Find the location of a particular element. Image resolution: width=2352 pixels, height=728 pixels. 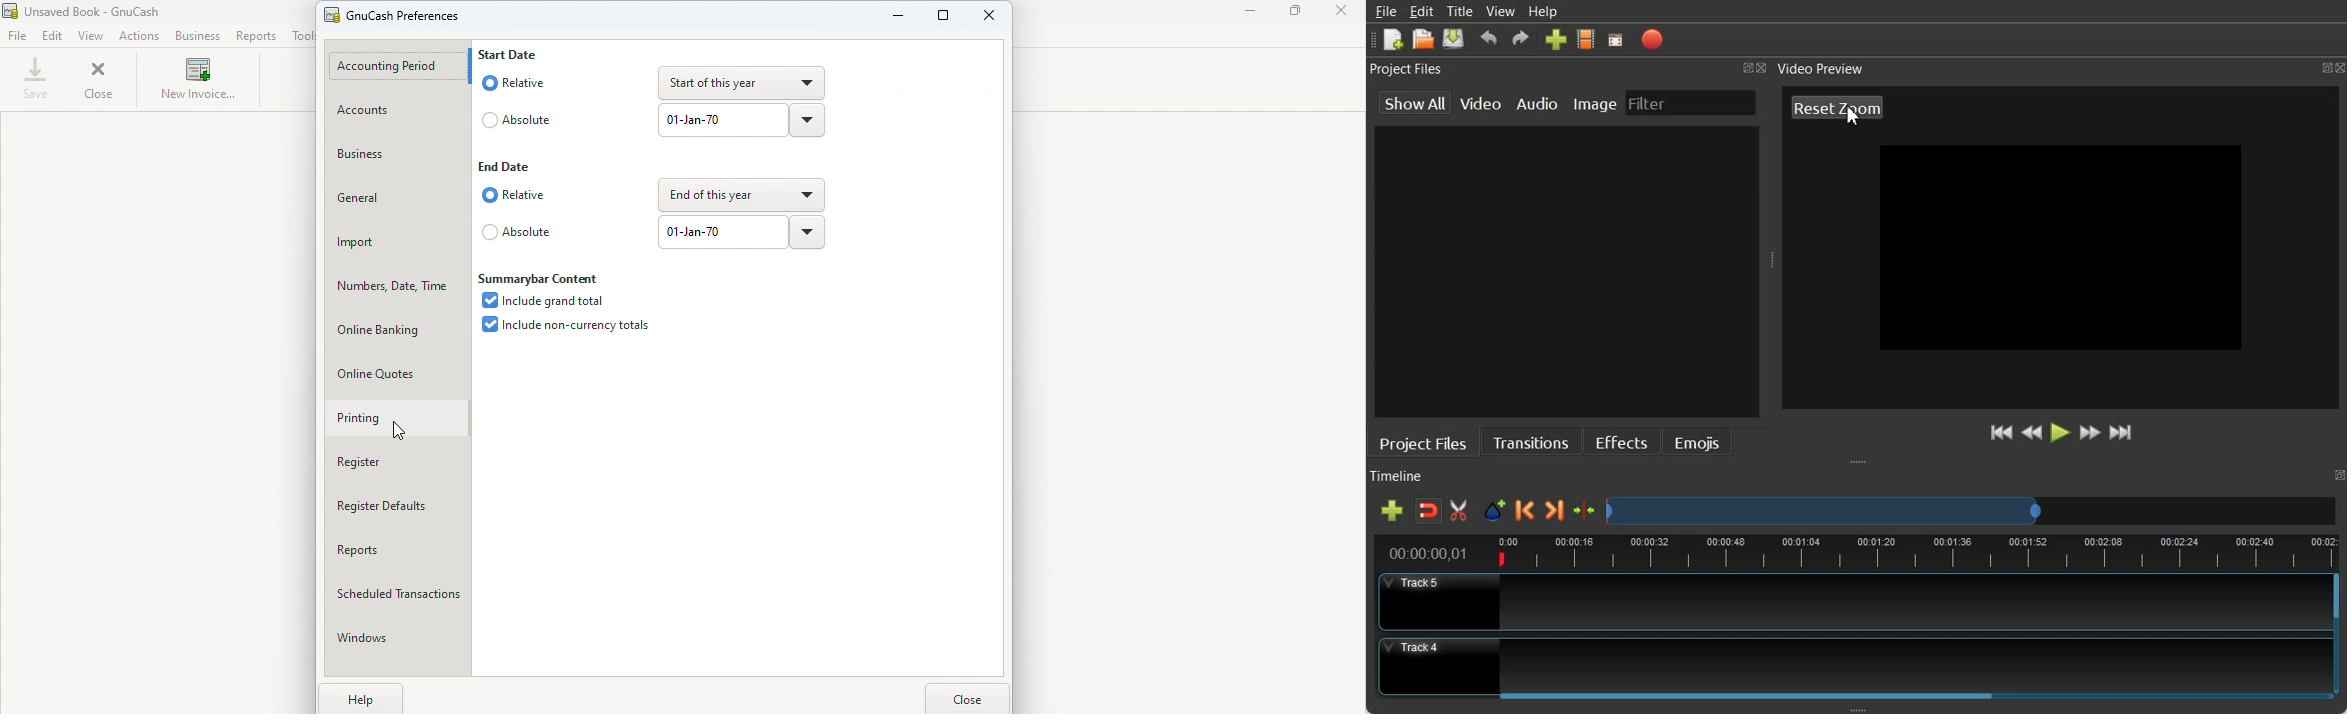

Online quotes is located at coordinates (400, 375).